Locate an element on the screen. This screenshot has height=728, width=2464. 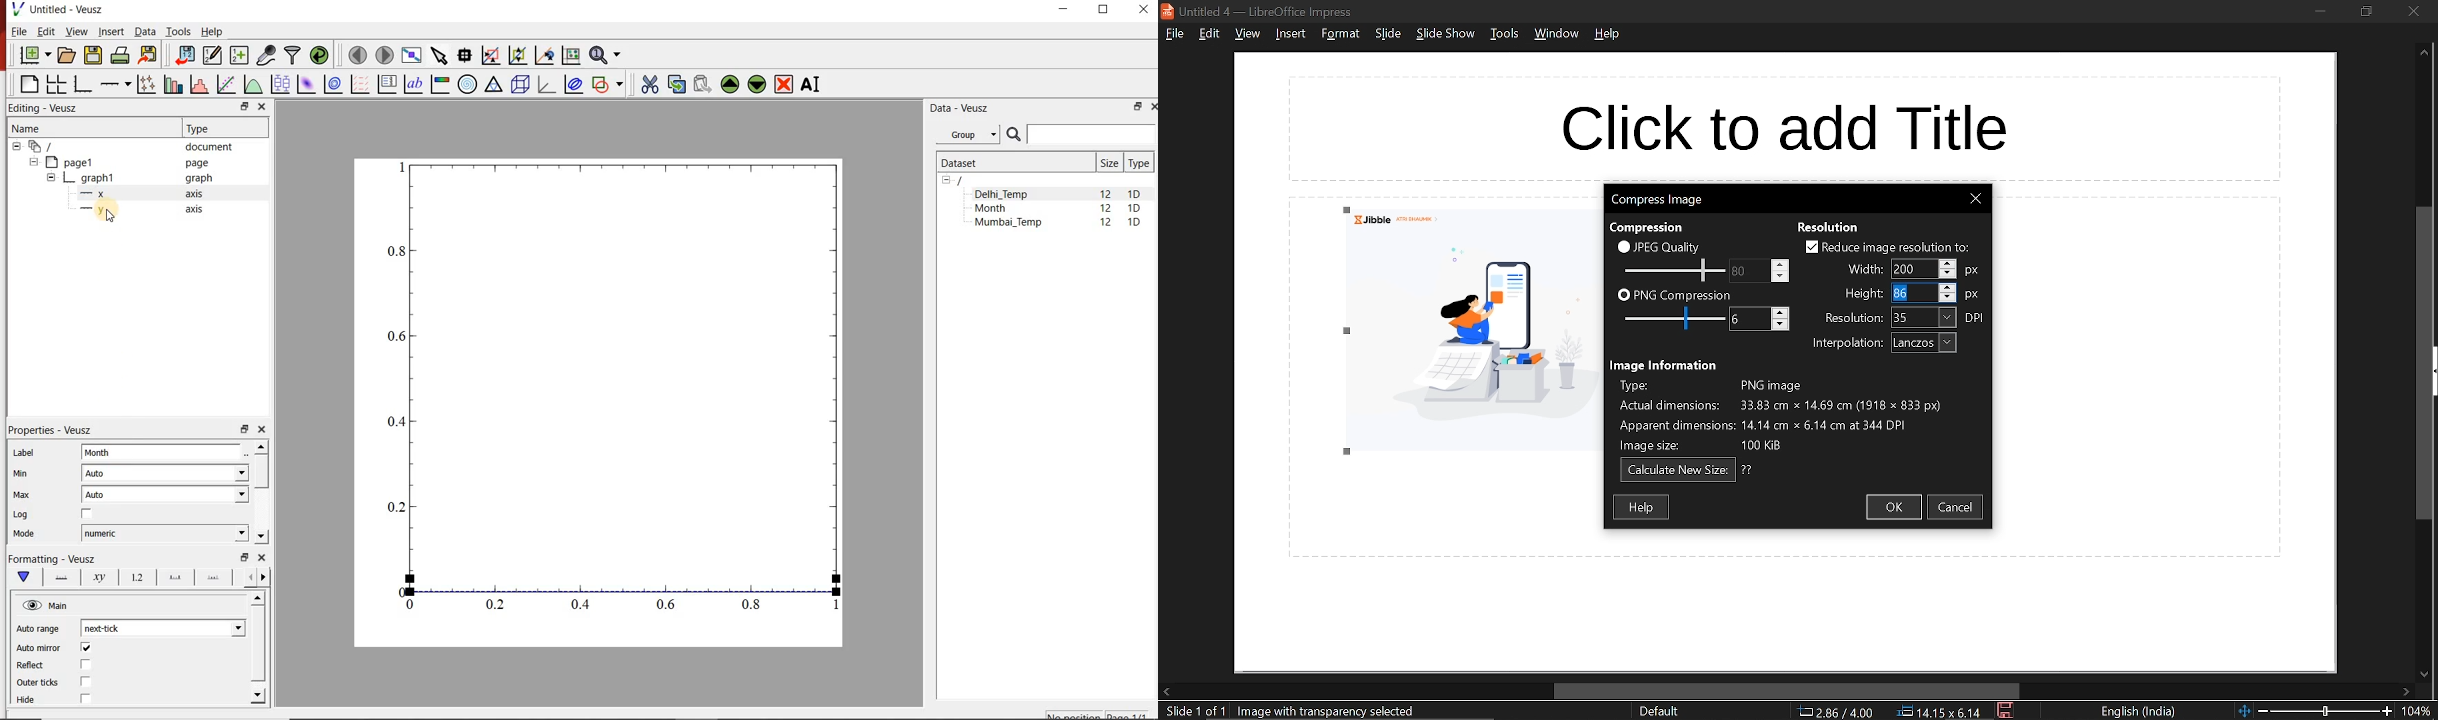
space for title is located at coordinates (1786, 127).